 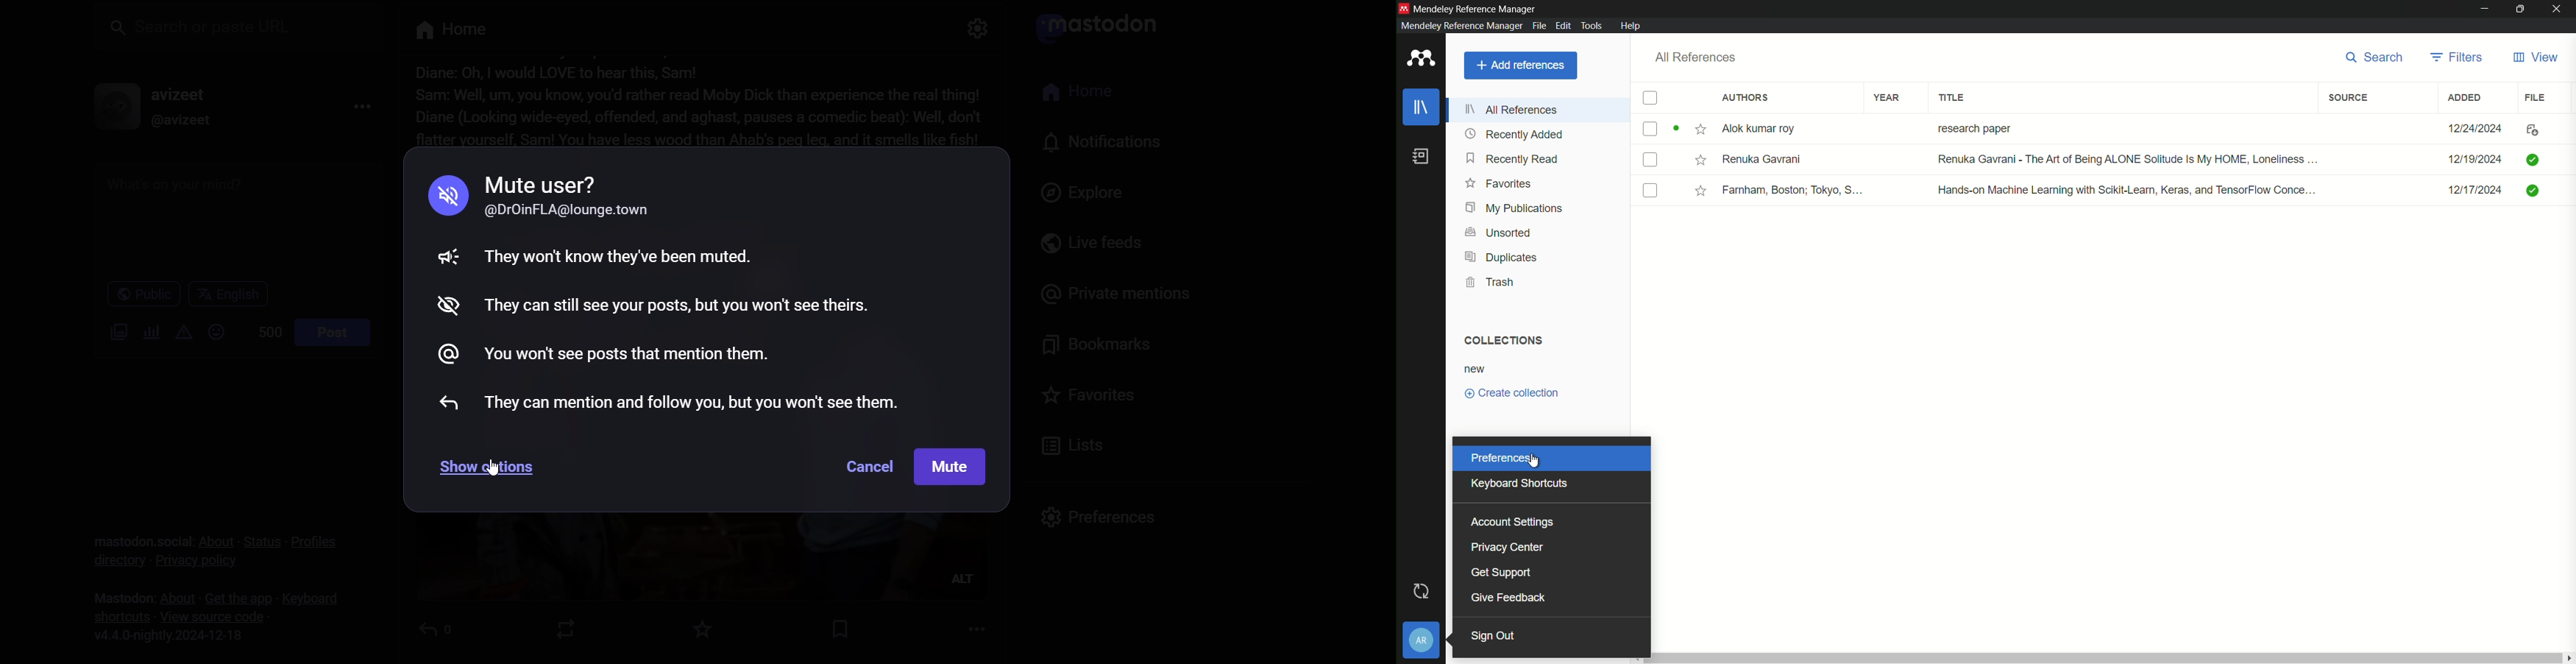 What do you see at coordinates (2536, 97) in the screenshot?
I see `file` at bounding box center [2536, 97].